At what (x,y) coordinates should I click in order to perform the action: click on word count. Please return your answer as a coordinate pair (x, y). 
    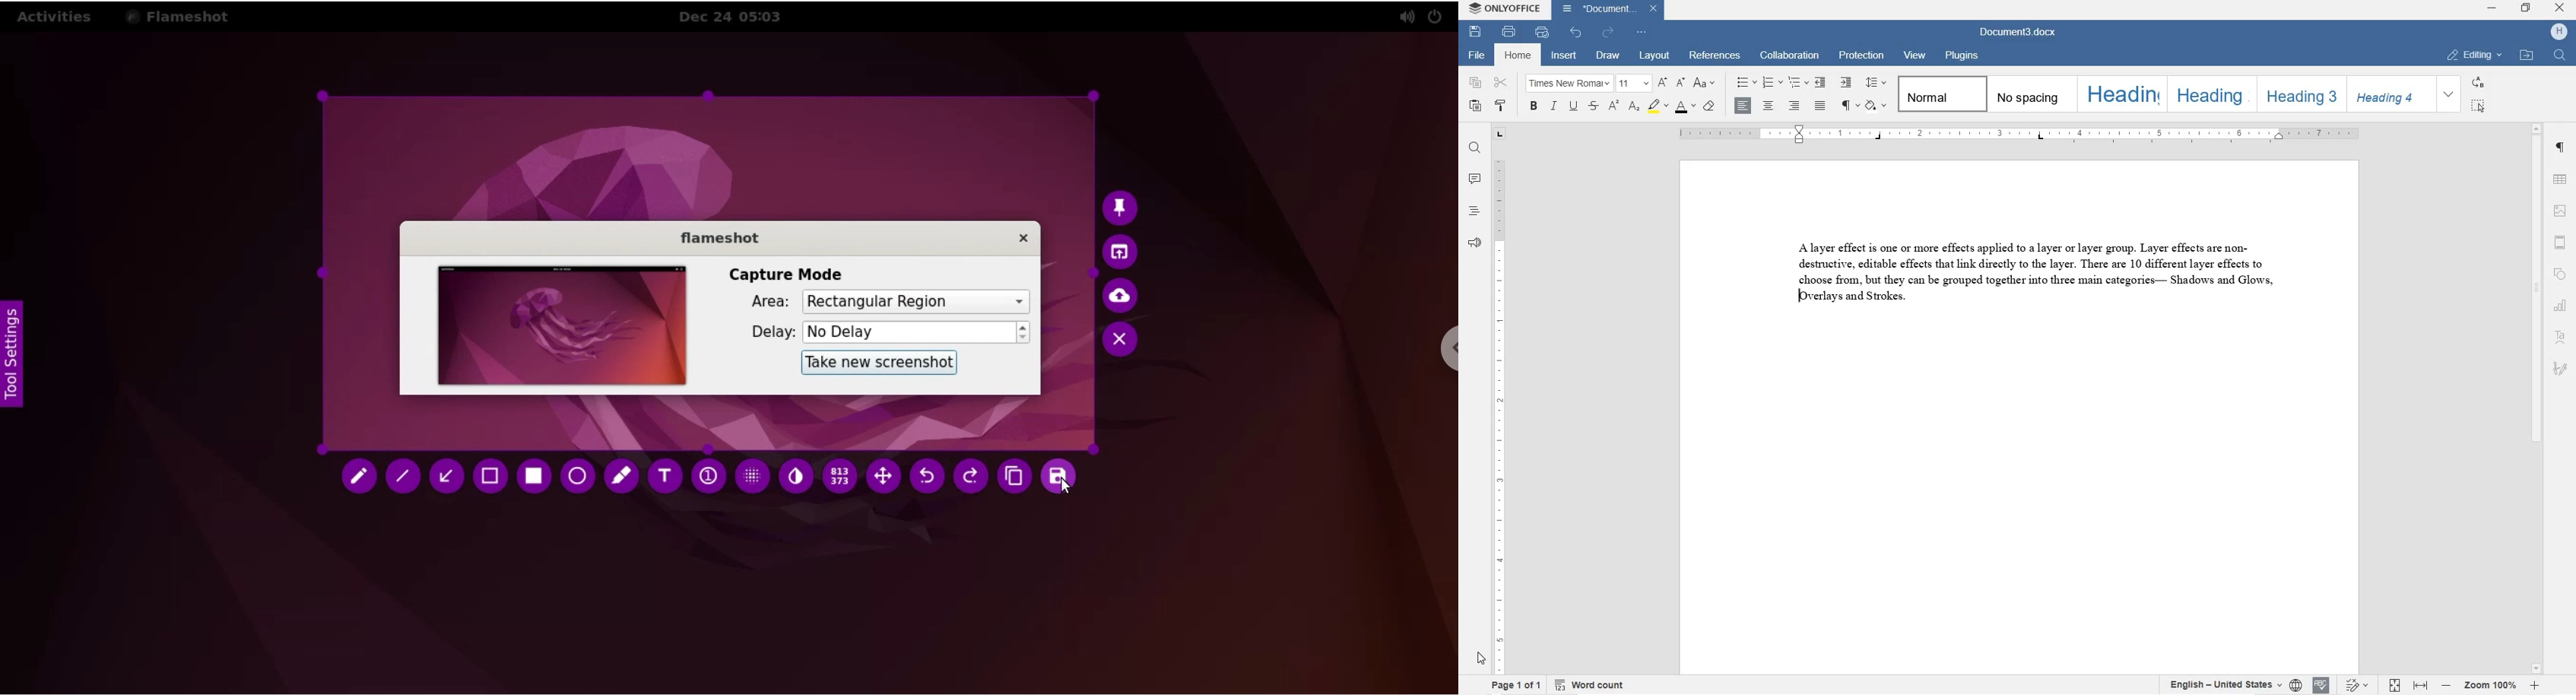
    Looking at the image, I should click on (1589, 685).